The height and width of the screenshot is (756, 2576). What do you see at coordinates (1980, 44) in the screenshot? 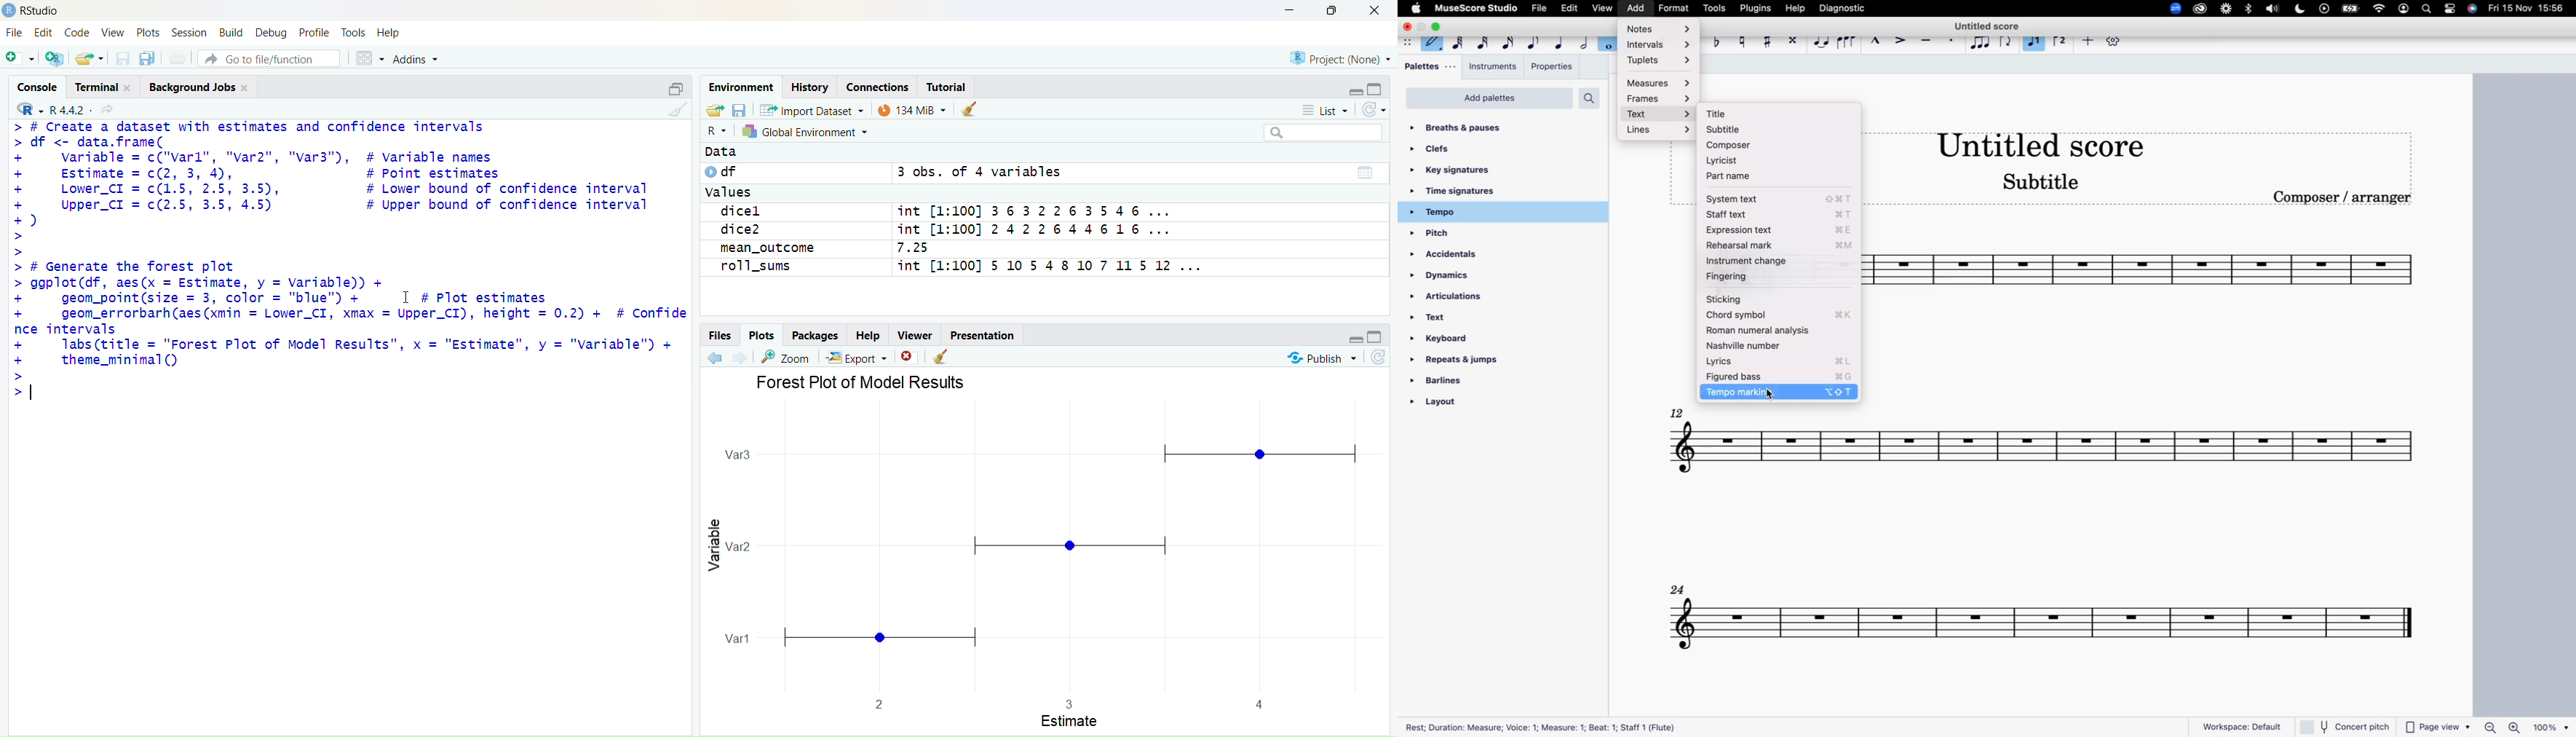
I see `tuplet` at bounding box center [1980, 44].